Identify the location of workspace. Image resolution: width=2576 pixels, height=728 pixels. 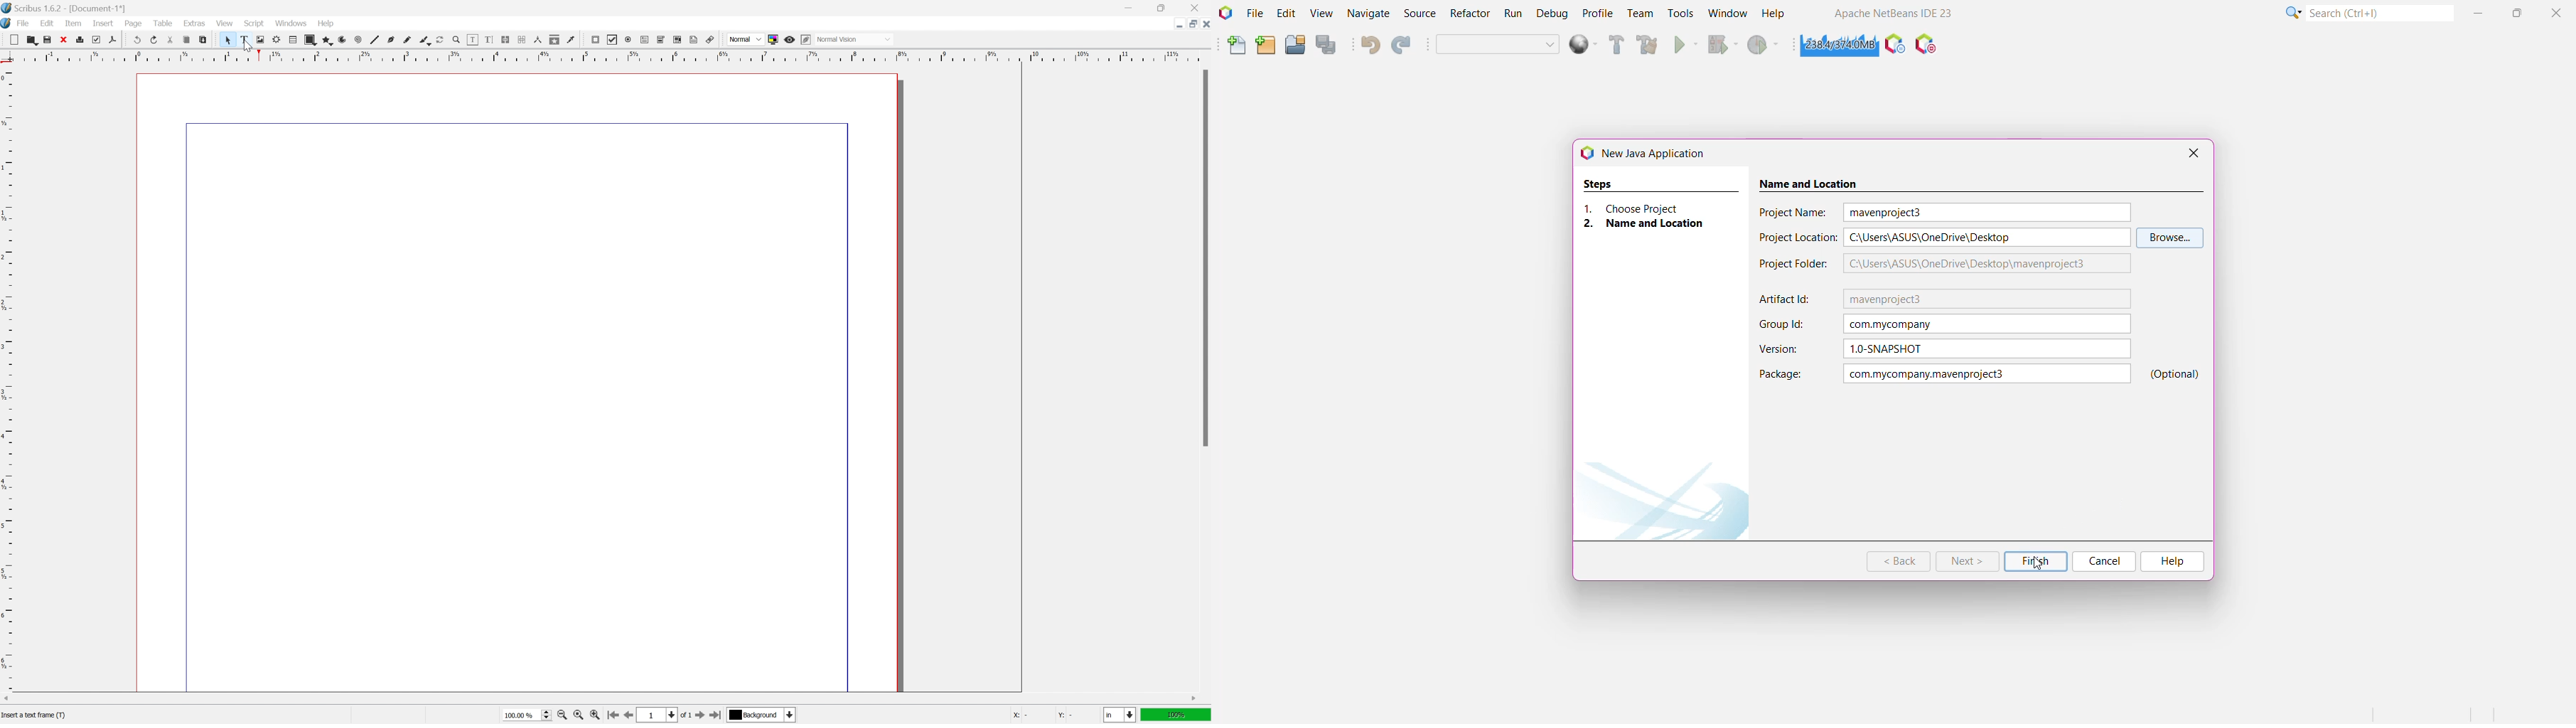
(522, 384).